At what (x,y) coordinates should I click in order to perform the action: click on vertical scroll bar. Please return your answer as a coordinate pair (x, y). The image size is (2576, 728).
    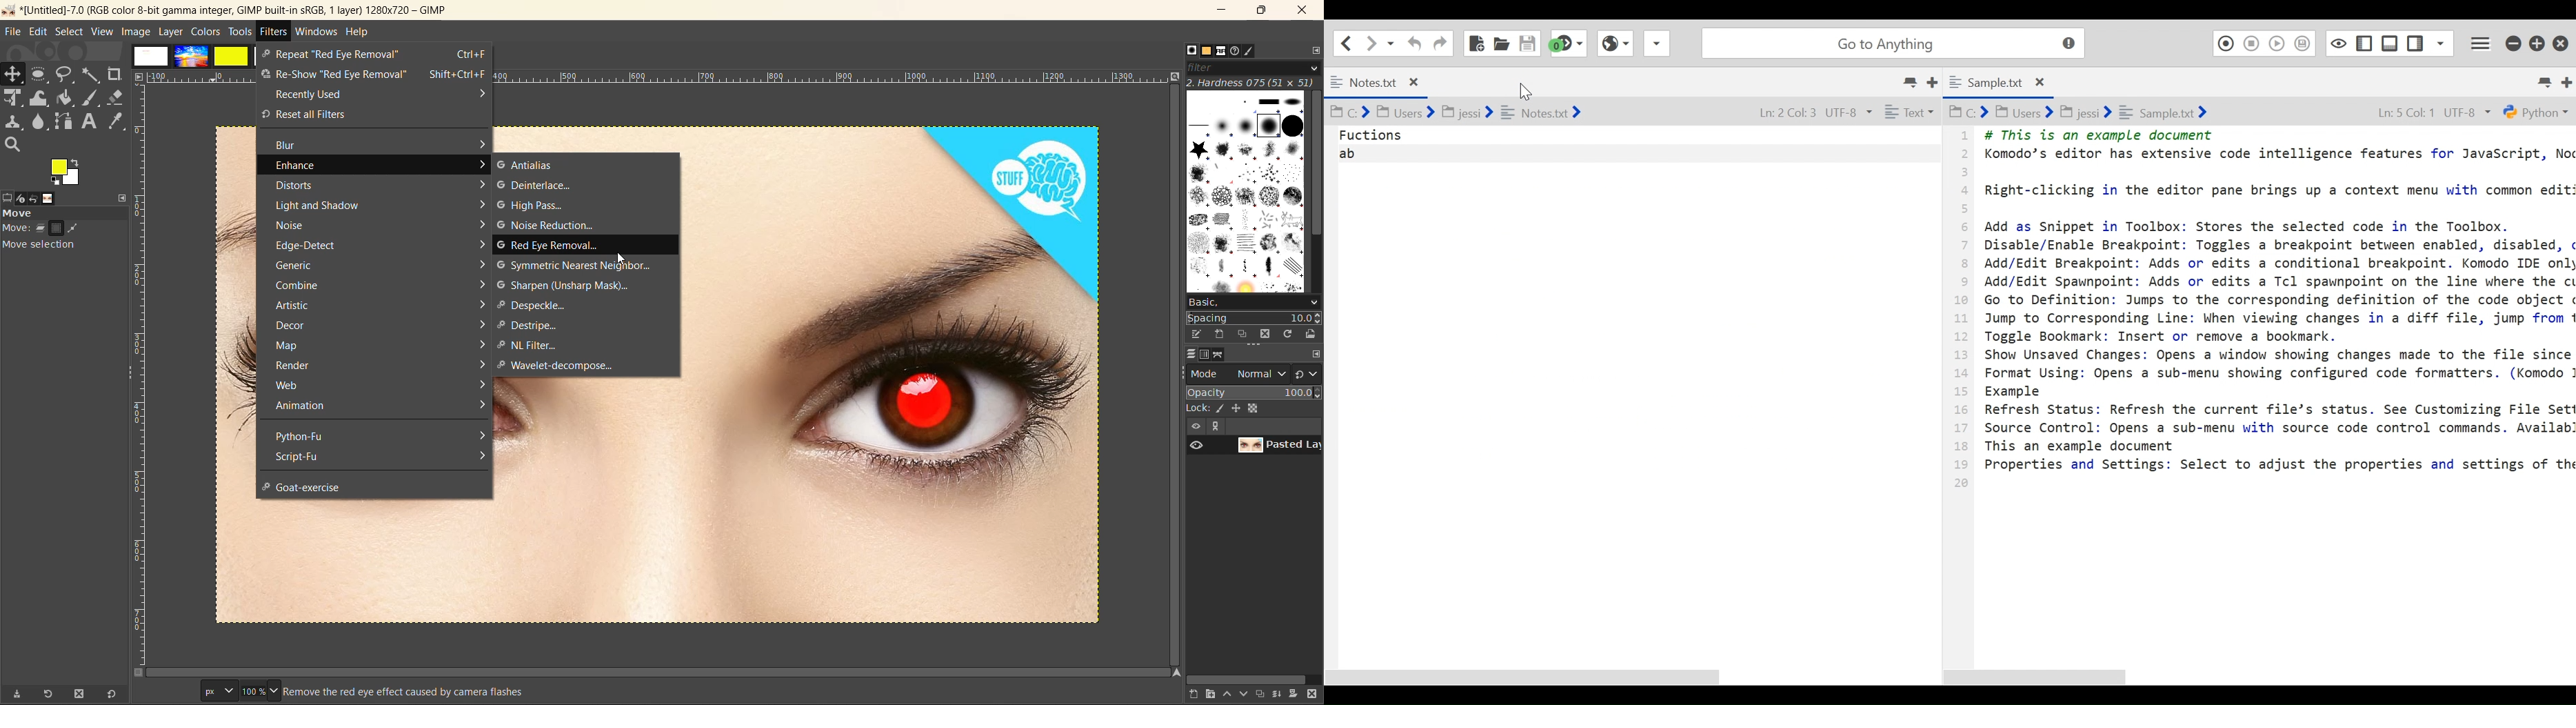
    Looking at the image, I should click on (1316, 169).